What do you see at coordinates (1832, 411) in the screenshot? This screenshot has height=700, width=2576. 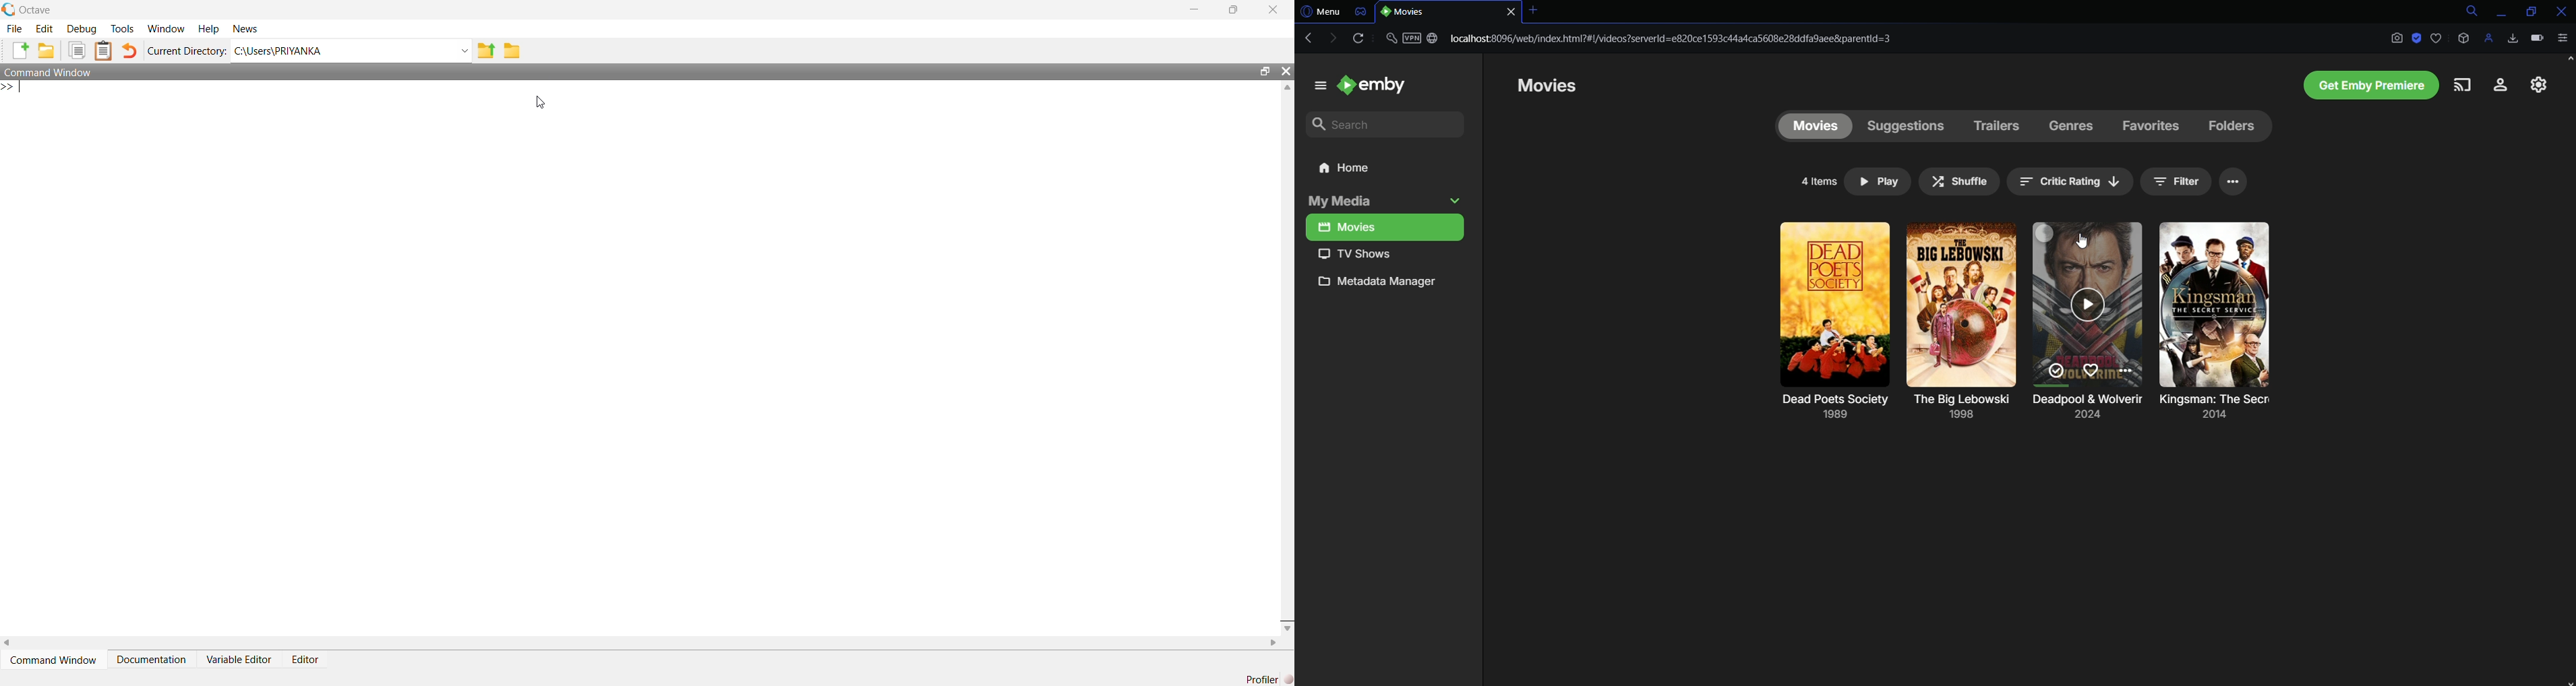 I see `Dead Poets Society` at bounding box center [1832, 411].